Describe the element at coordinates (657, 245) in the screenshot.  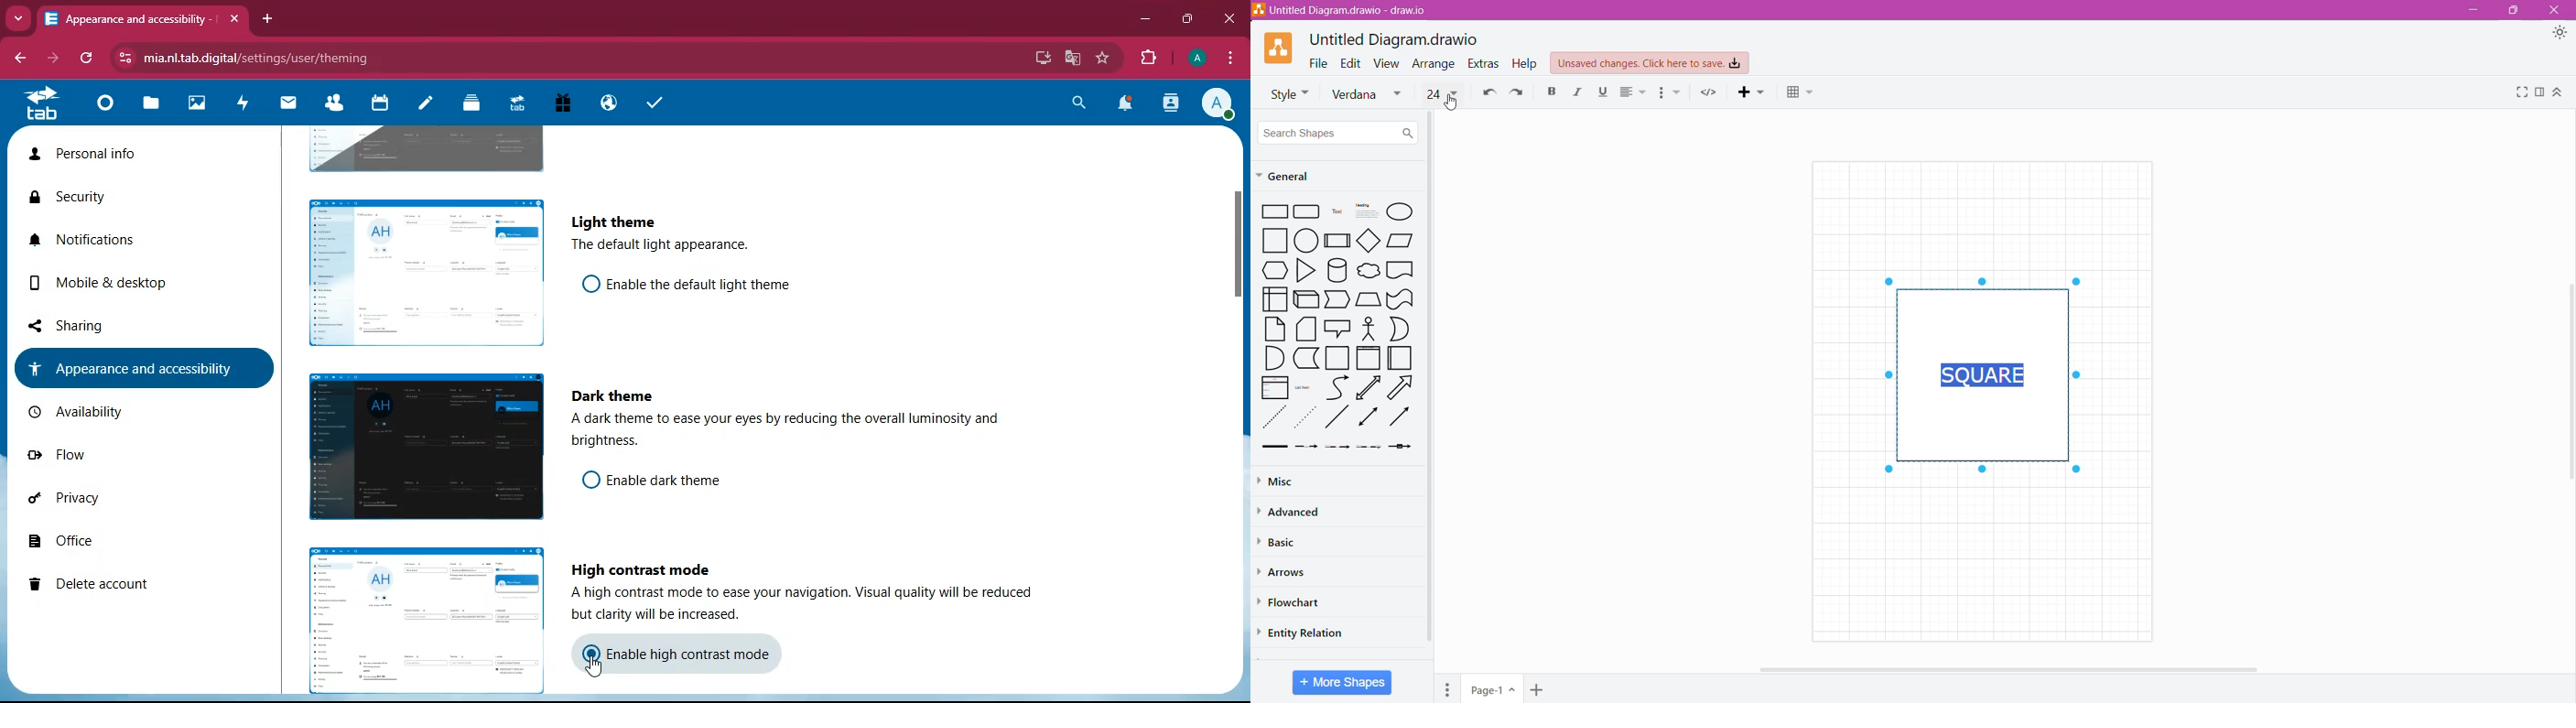
I see `description` at that location.